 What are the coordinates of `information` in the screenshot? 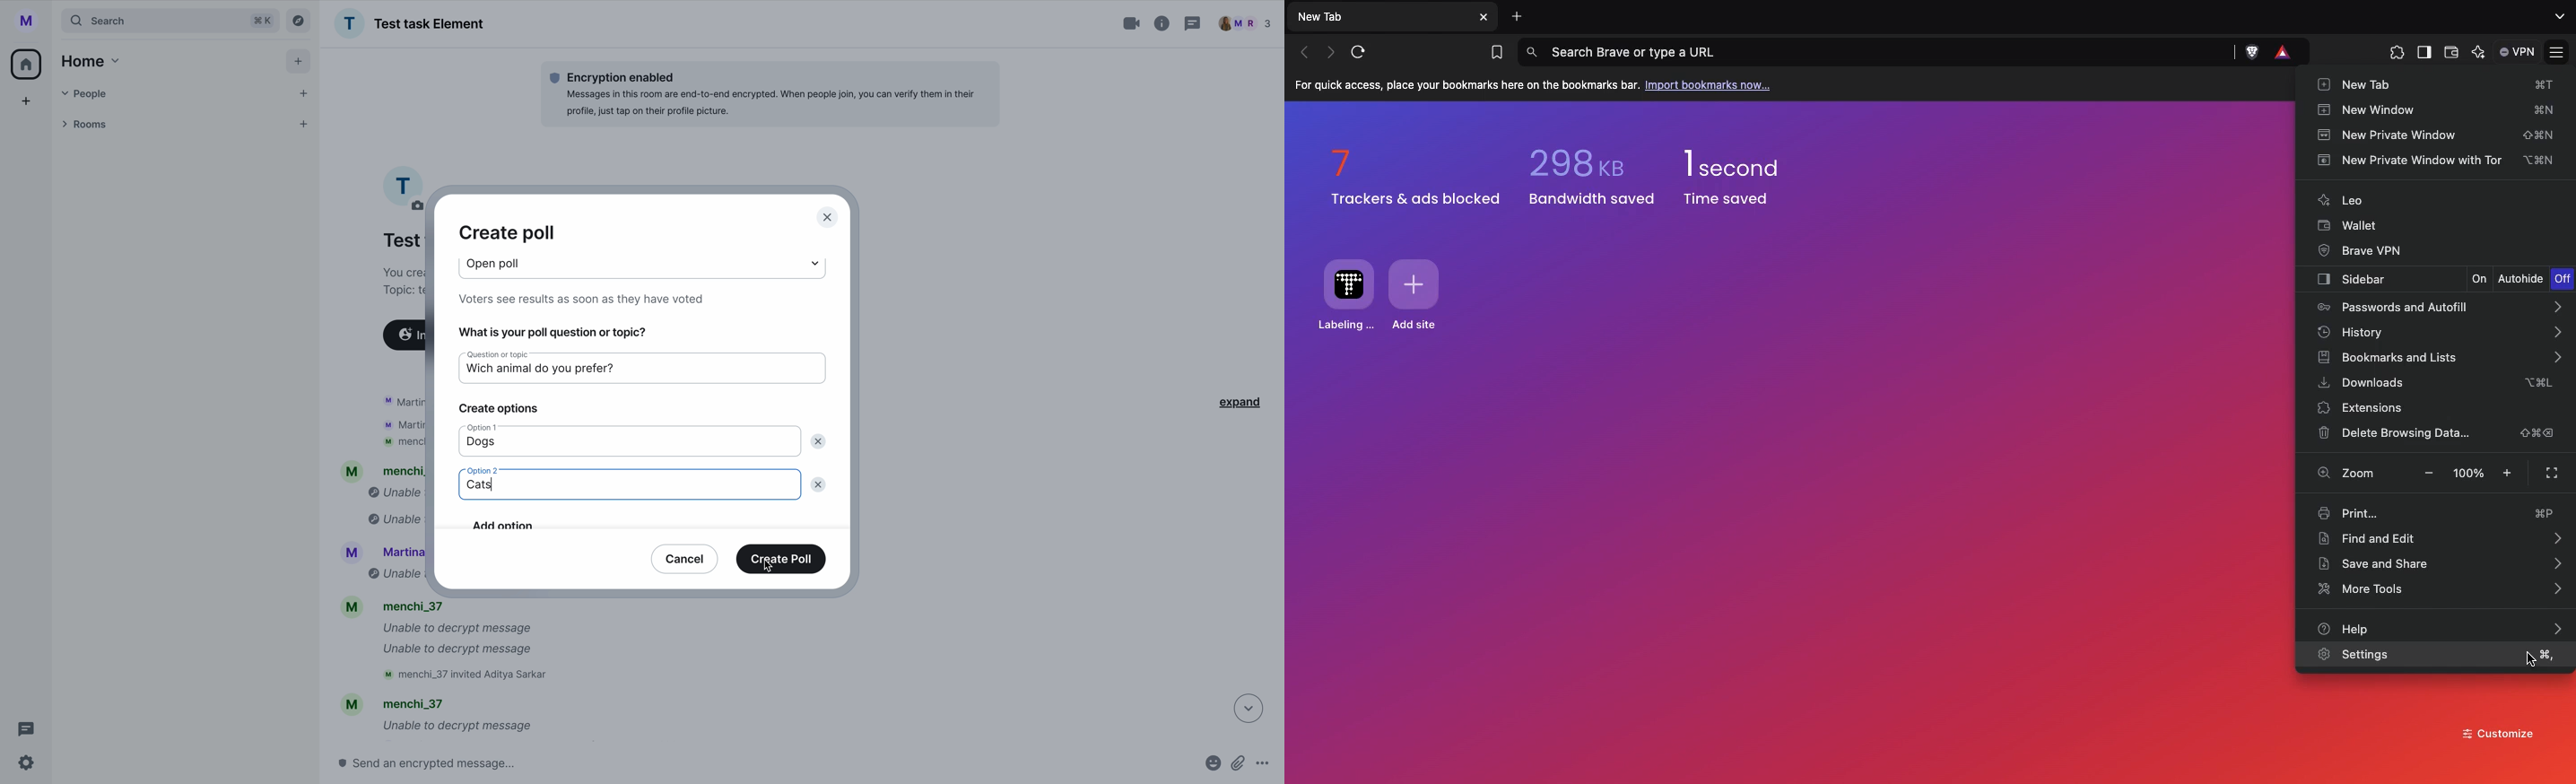 It's located at (1163, 21).